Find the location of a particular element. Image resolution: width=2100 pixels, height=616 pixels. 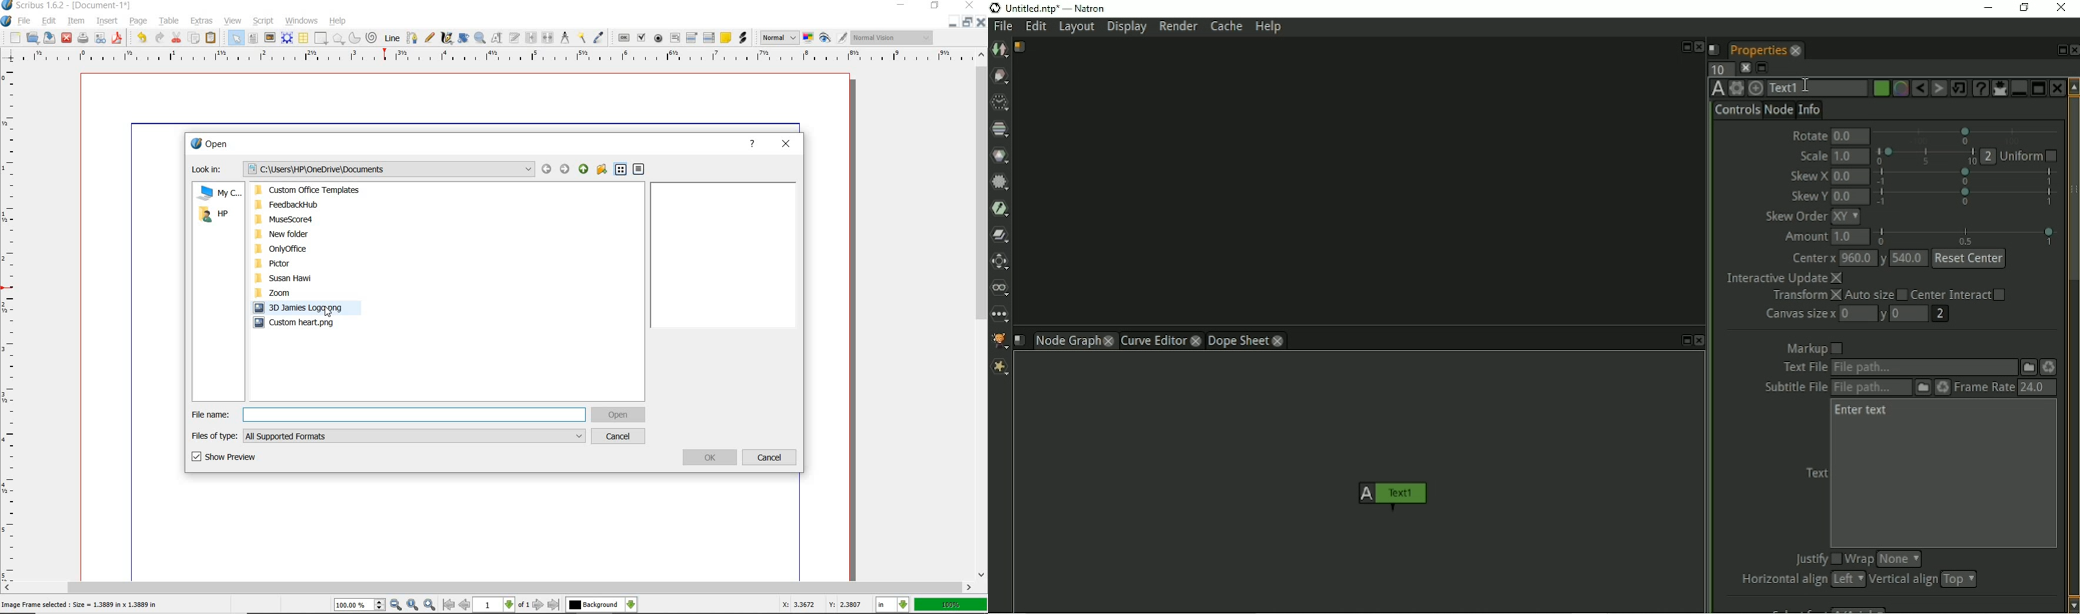

Pictor is located at coordinates (312, 263).